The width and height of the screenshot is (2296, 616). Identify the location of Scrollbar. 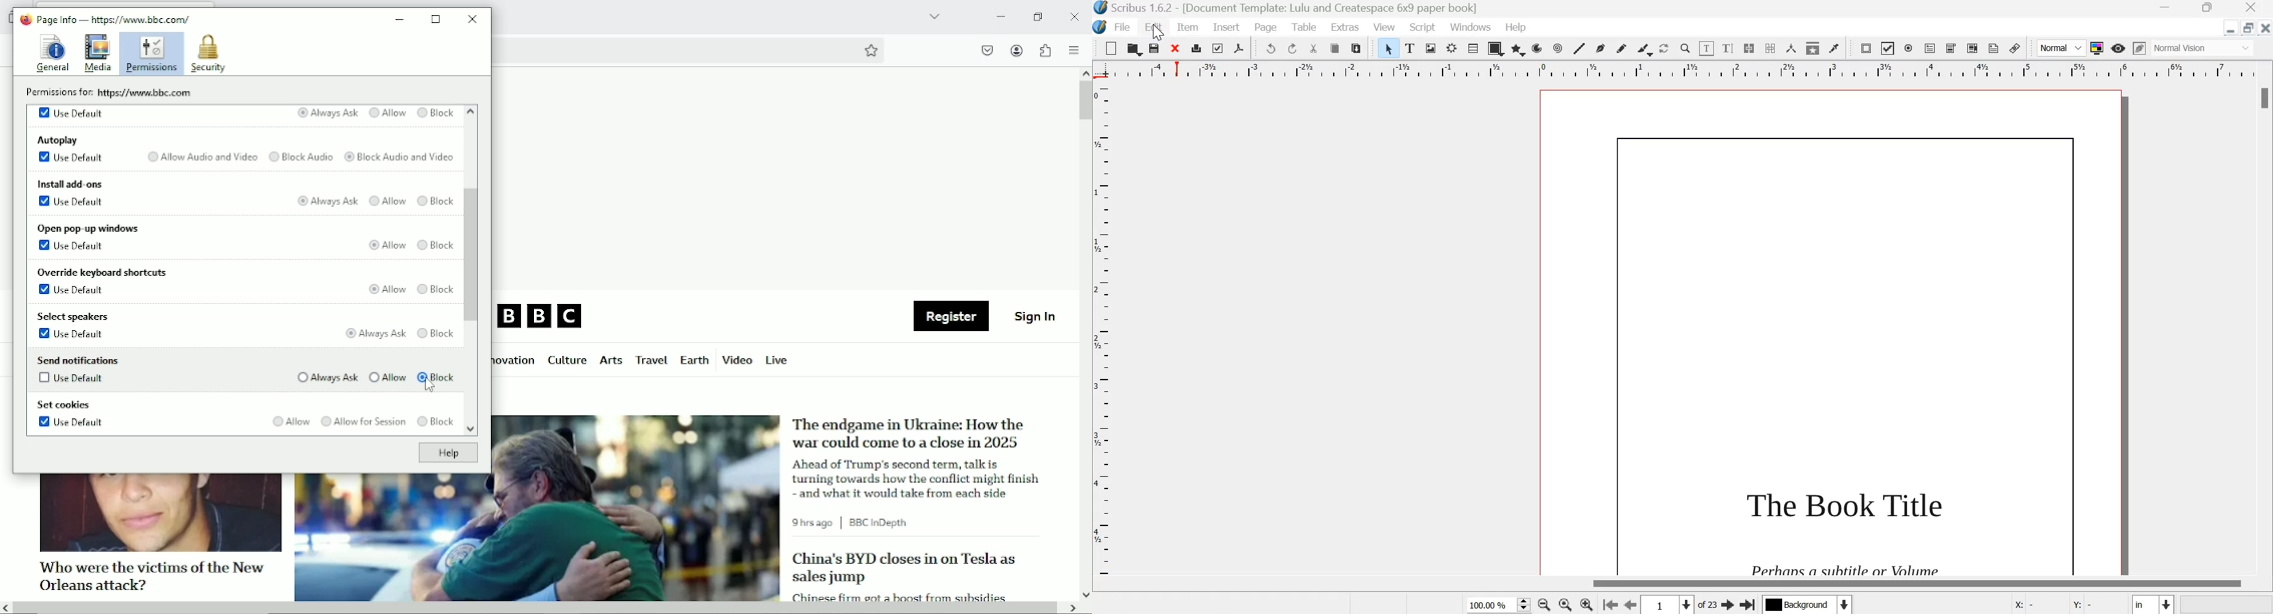
(2266, 98).